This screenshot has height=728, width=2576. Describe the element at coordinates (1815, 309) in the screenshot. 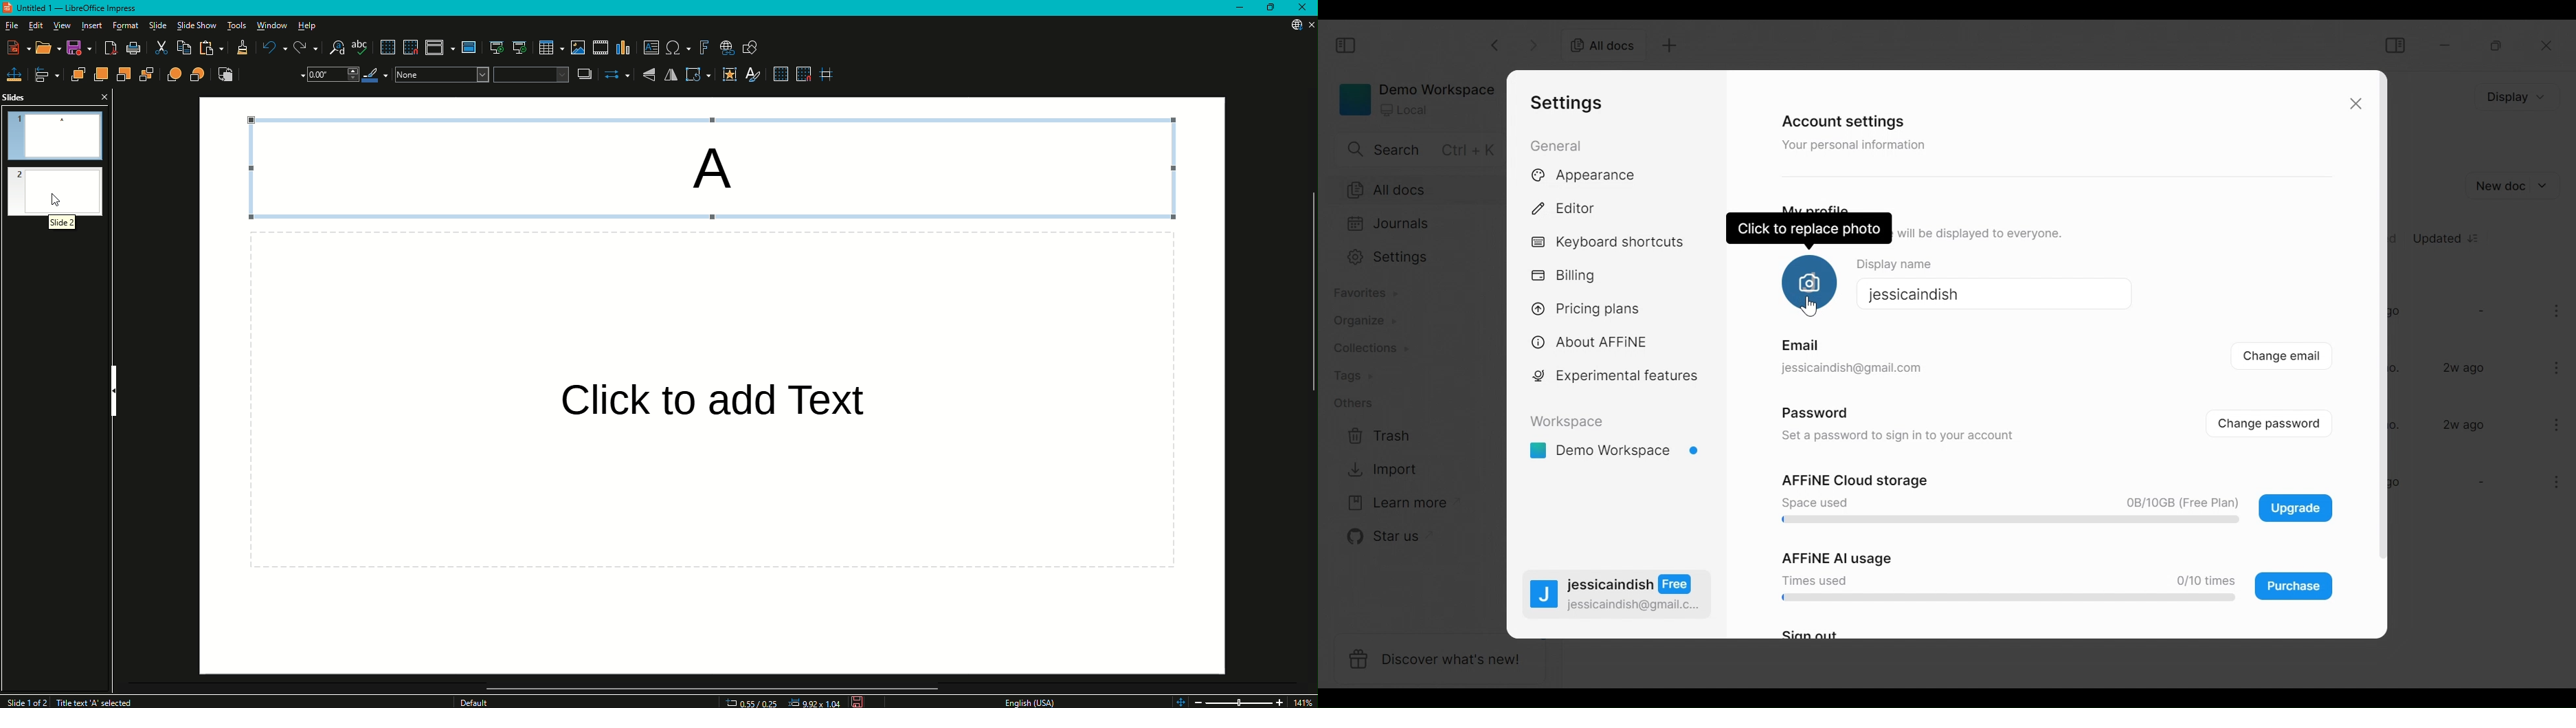

I see `cursor` at that location.